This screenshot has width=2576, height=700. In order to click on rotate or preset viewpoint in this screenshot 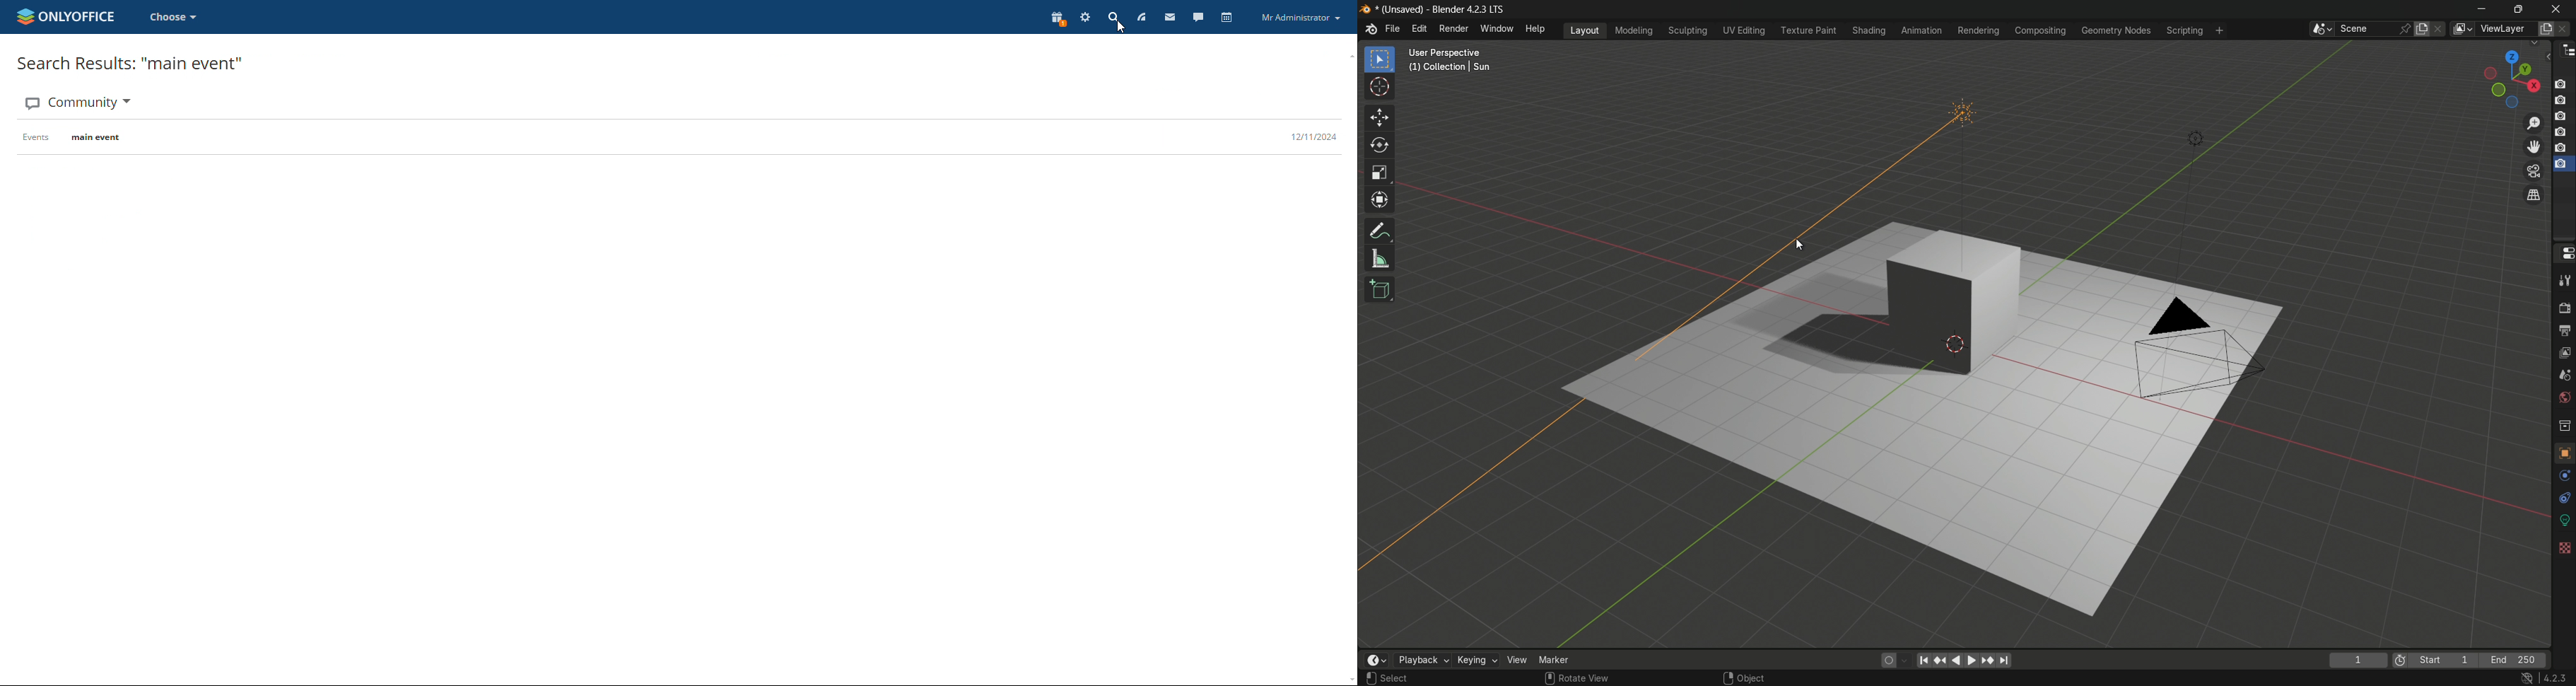, I will do `click(2507, 78)`.